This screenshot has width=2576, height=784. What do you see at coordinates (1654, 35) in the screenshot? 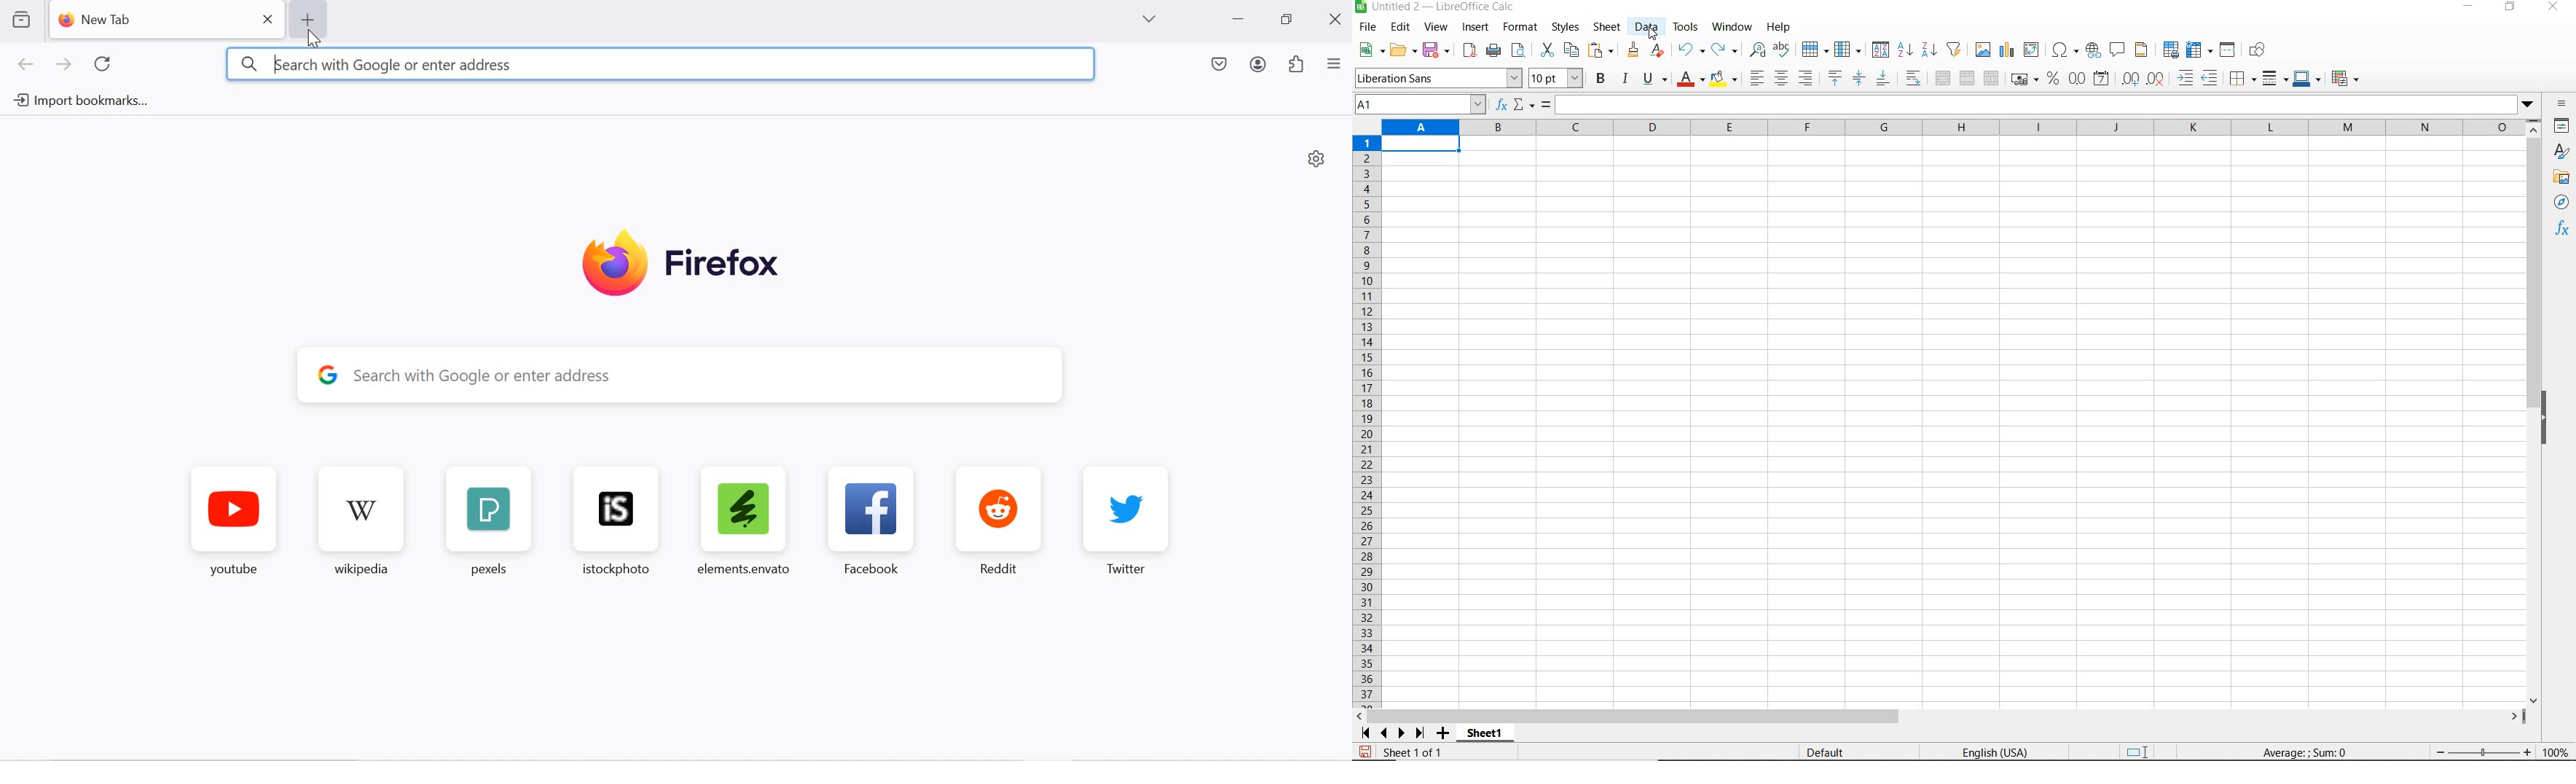
I see `cursor` at bounding box center [1654, 35].